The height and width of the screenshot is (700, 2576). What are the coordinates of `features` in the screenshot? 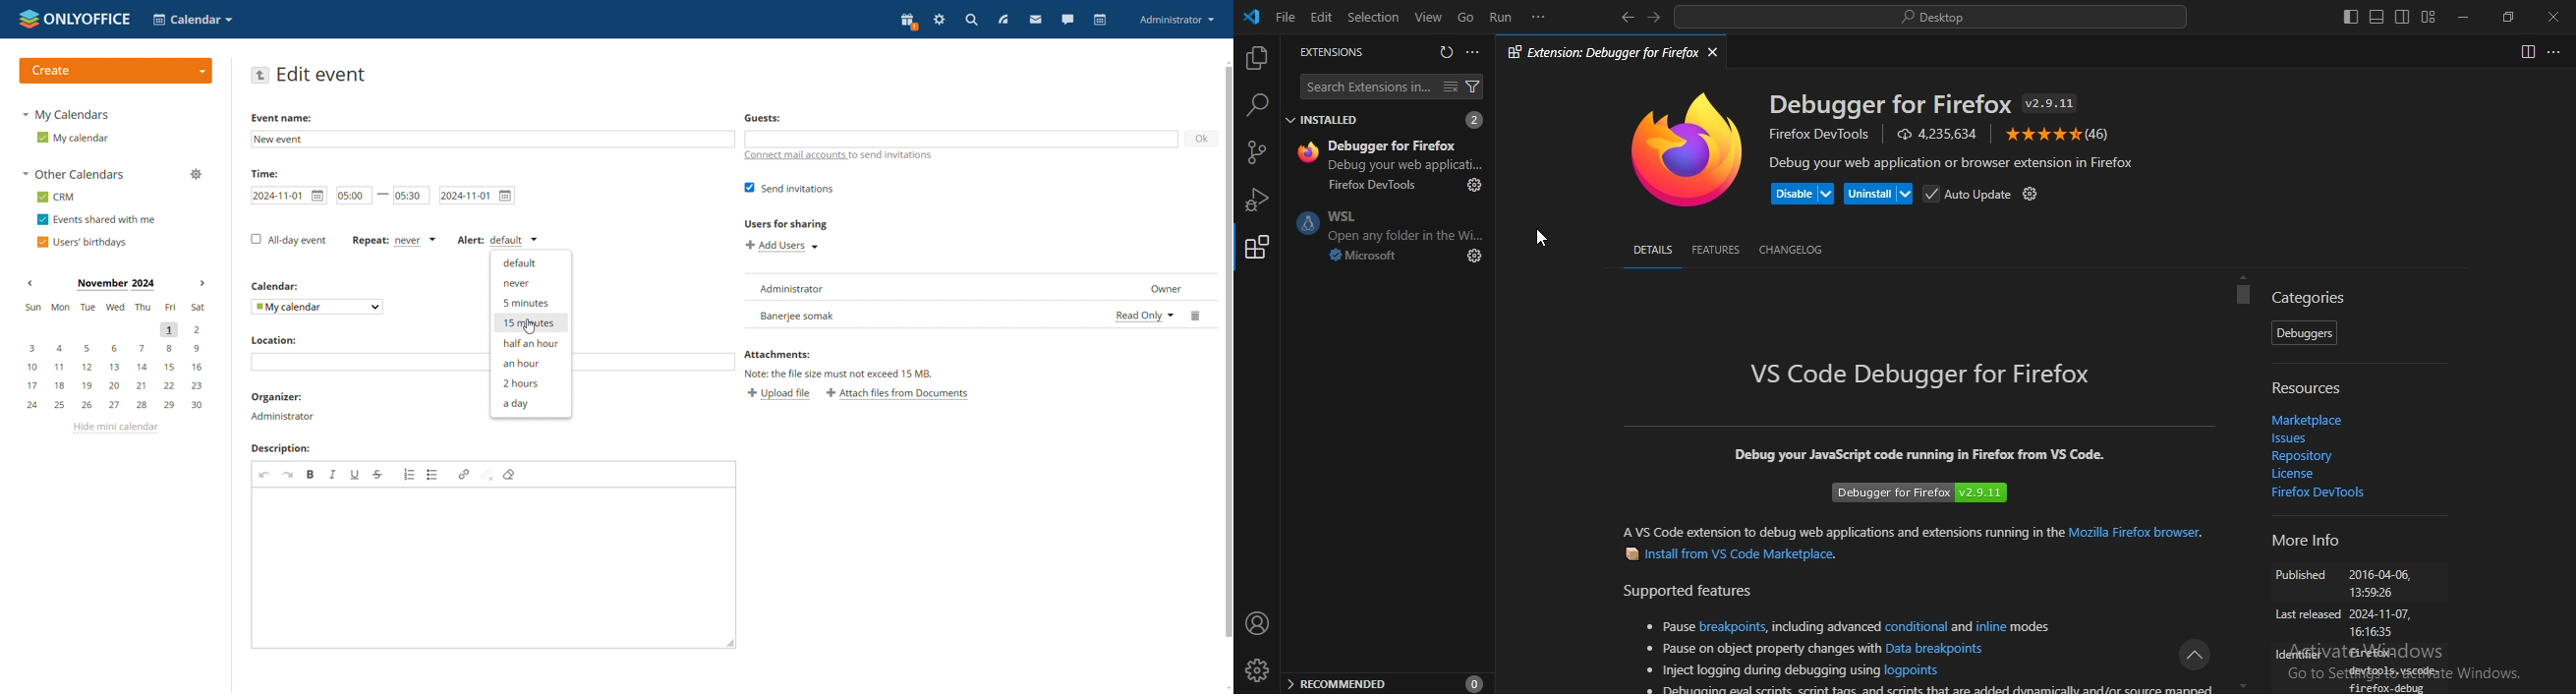 It's located at (1714, 252).